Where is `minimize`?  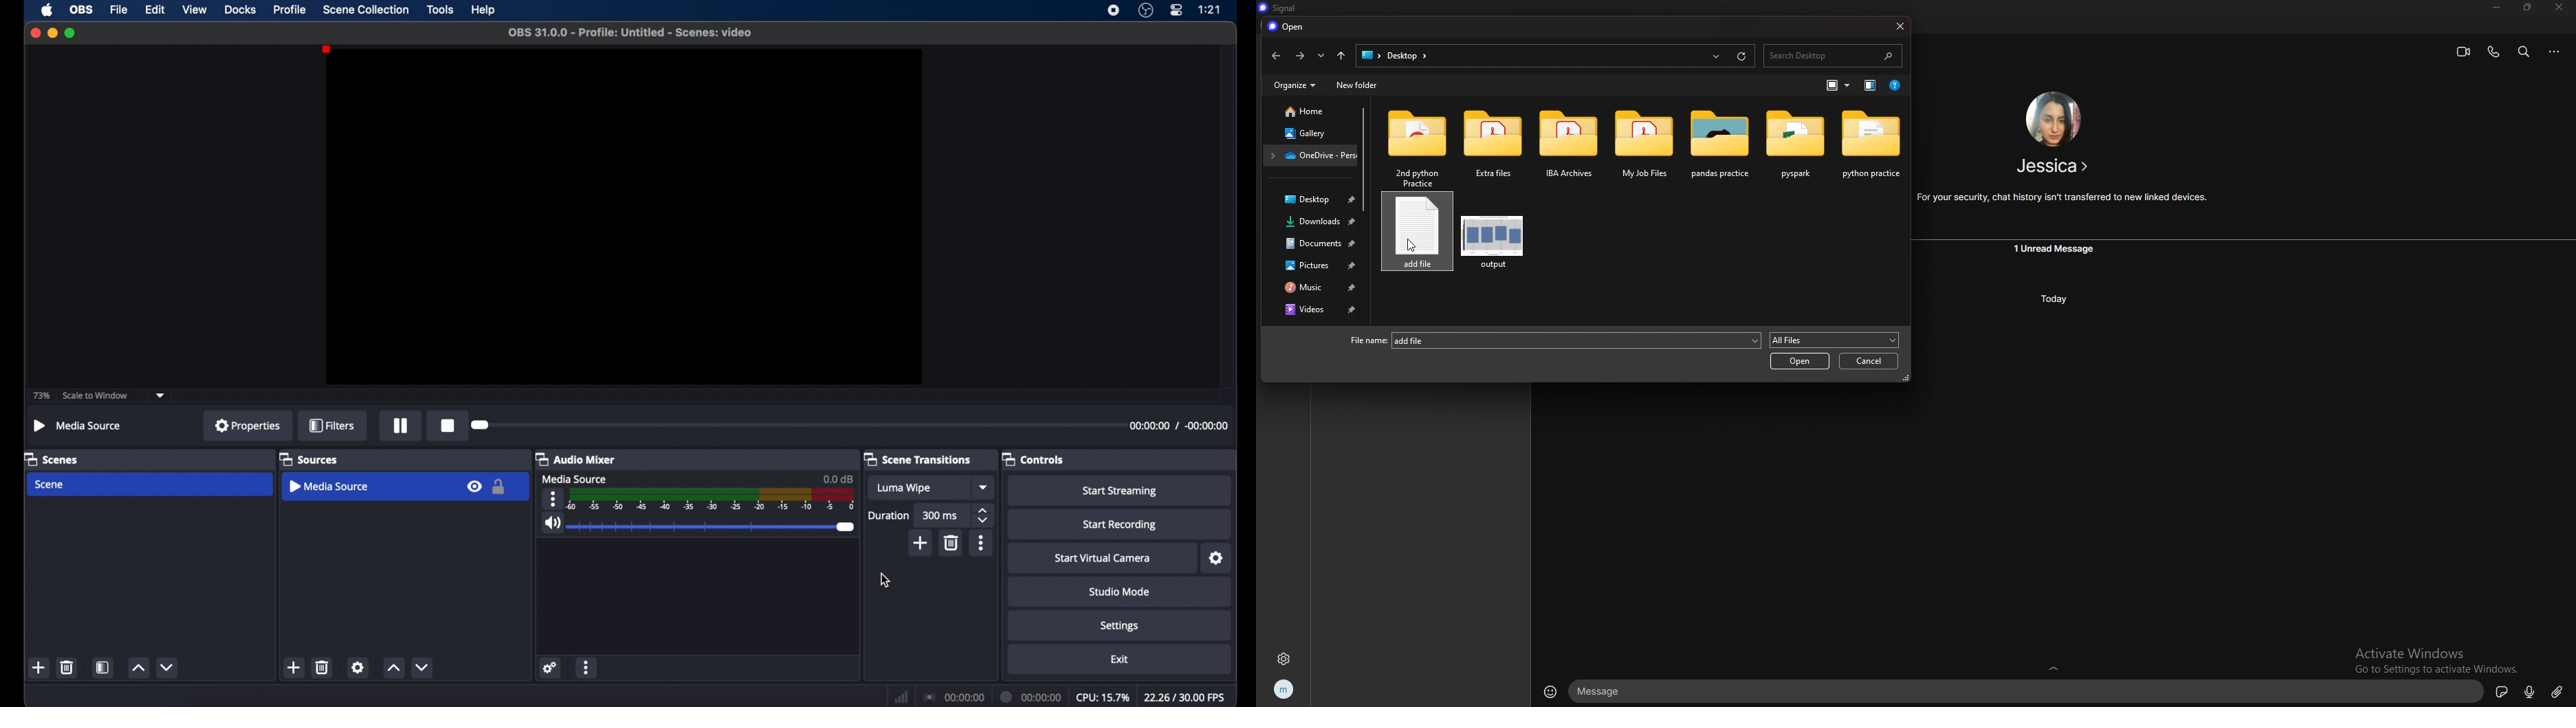
minimize is located at coordinates (2496, 8).